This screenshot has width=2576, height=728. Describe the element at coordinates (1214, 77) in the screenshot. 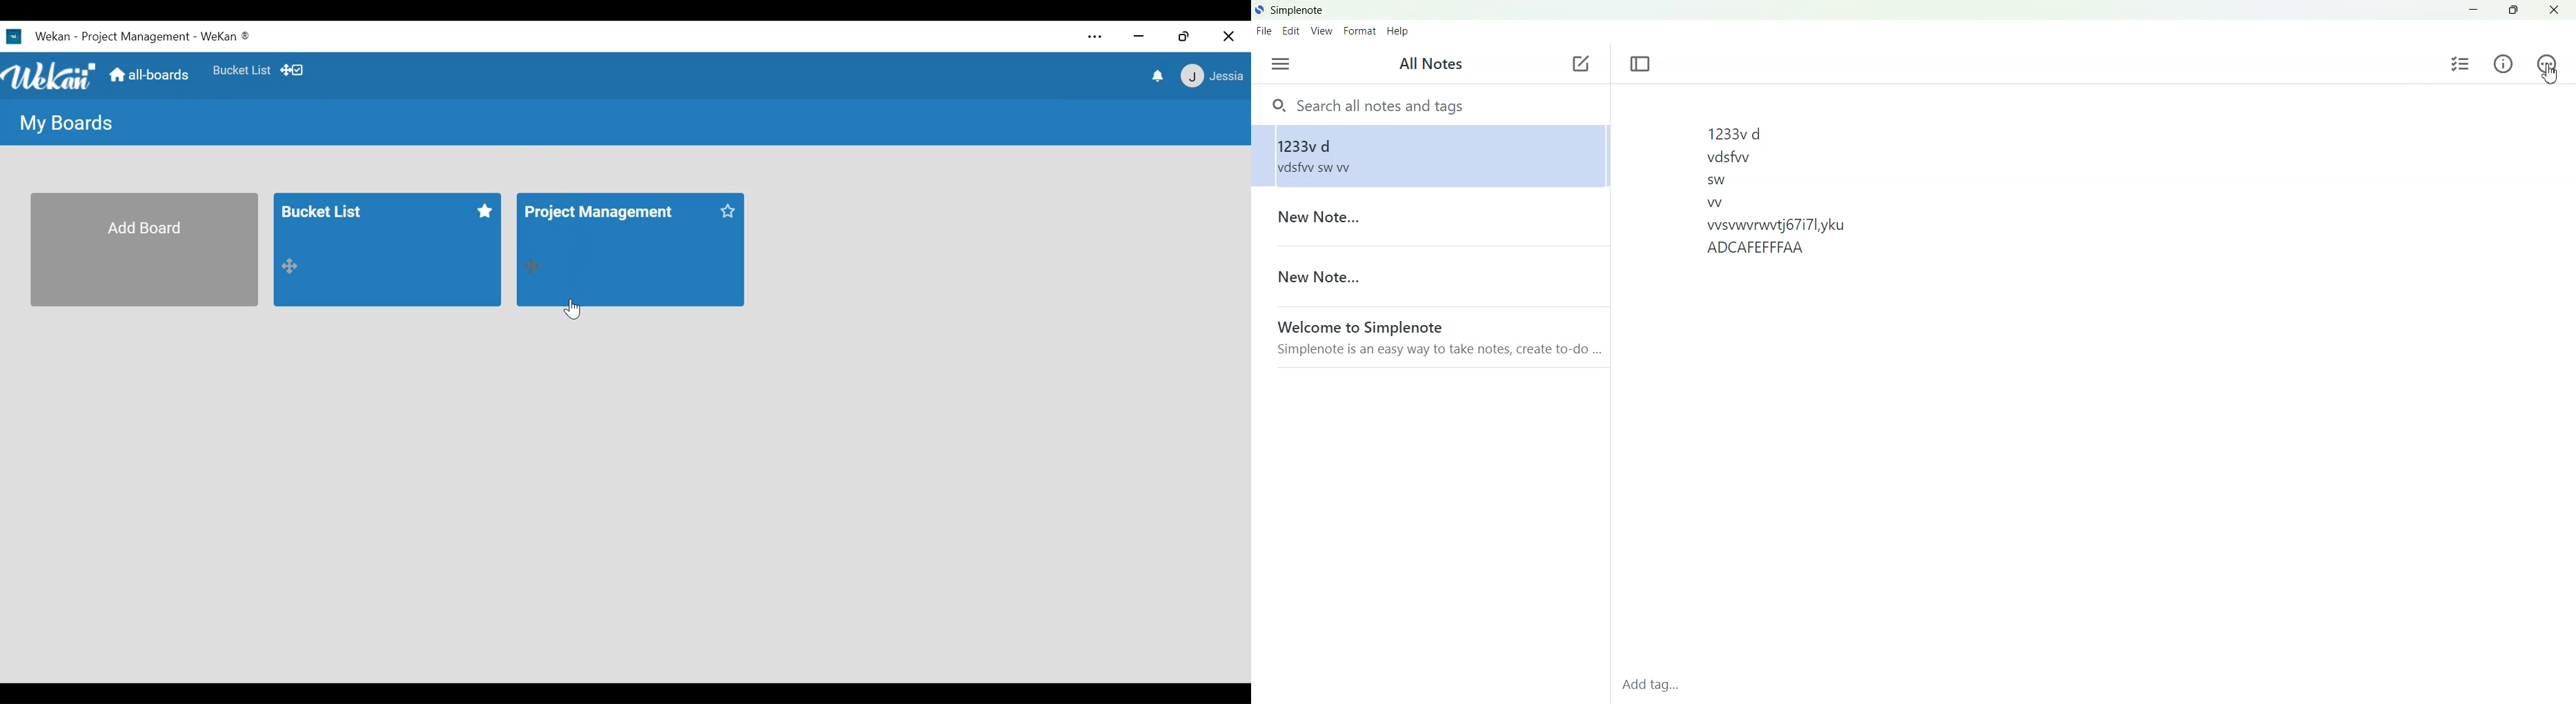

I see `Member` at that location.